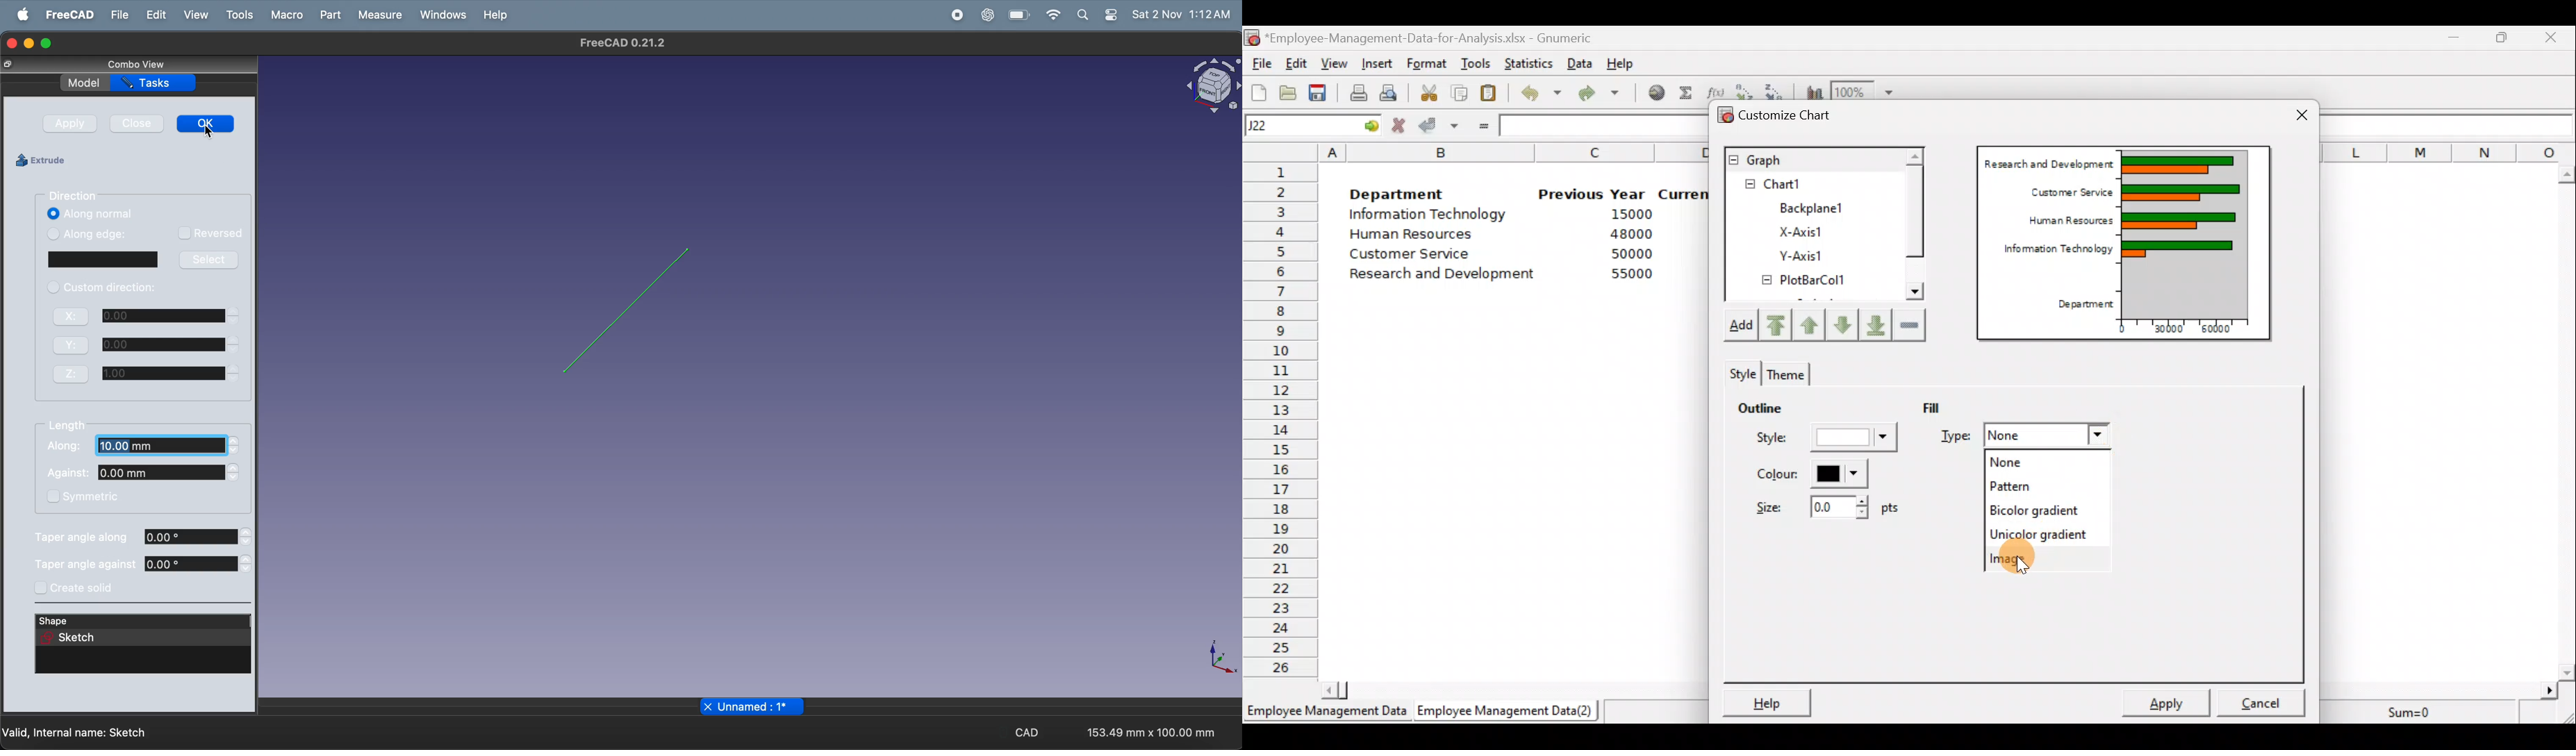 The image size is (2576, 756). What do you see at coordinates (1182, 15) in the screenshot?
I see `Sat 2 Nov 1:11AM` at bounding box center [1182, 15].